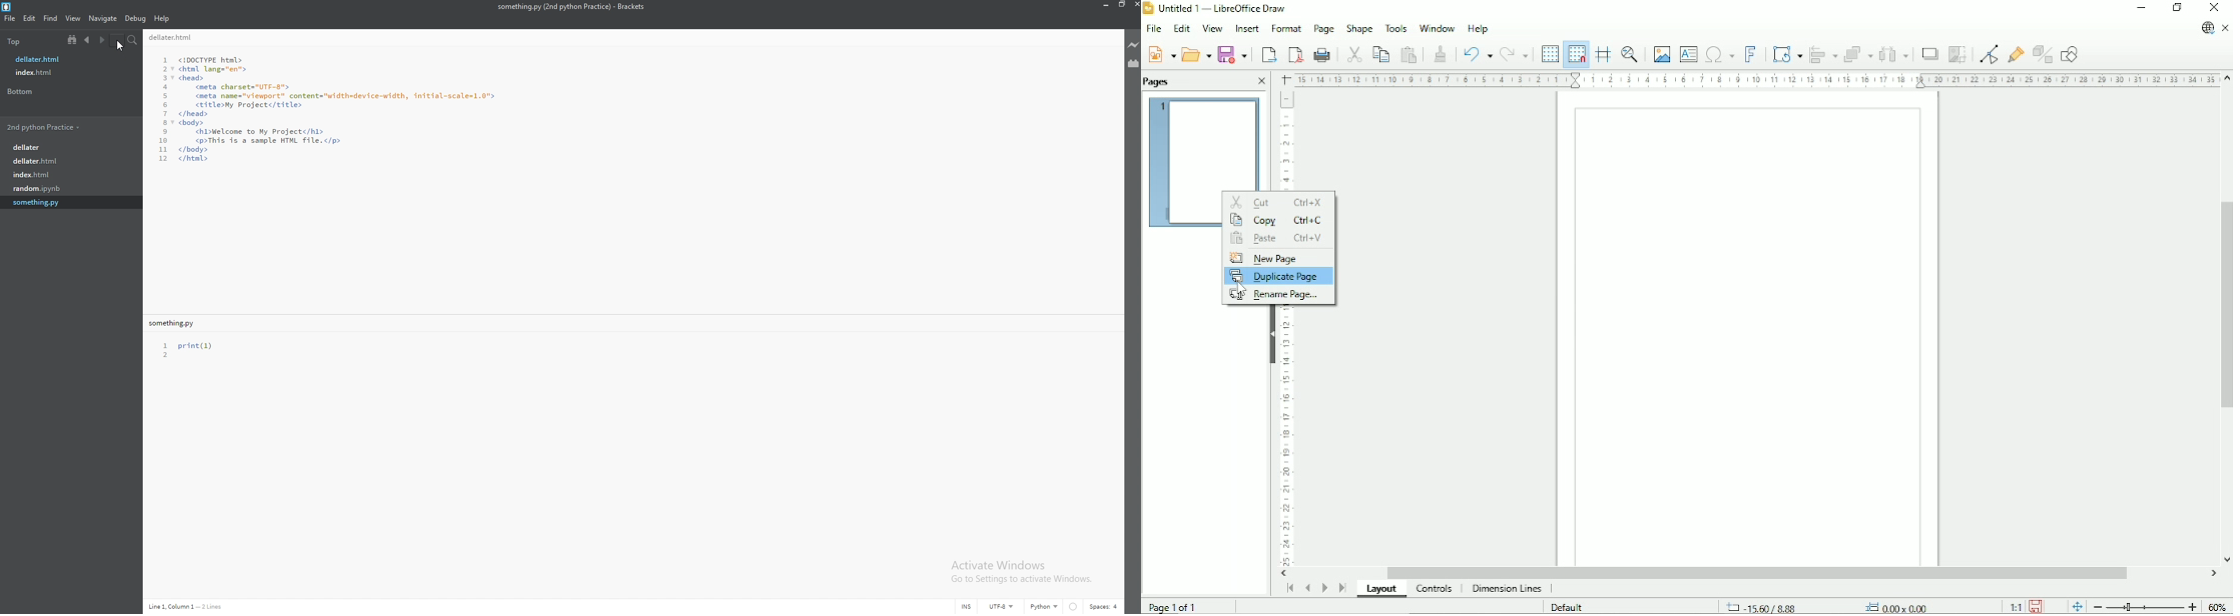 This screenshot has width=2240, height=616. I want to click on Snap to grid, so click(1575, 54).